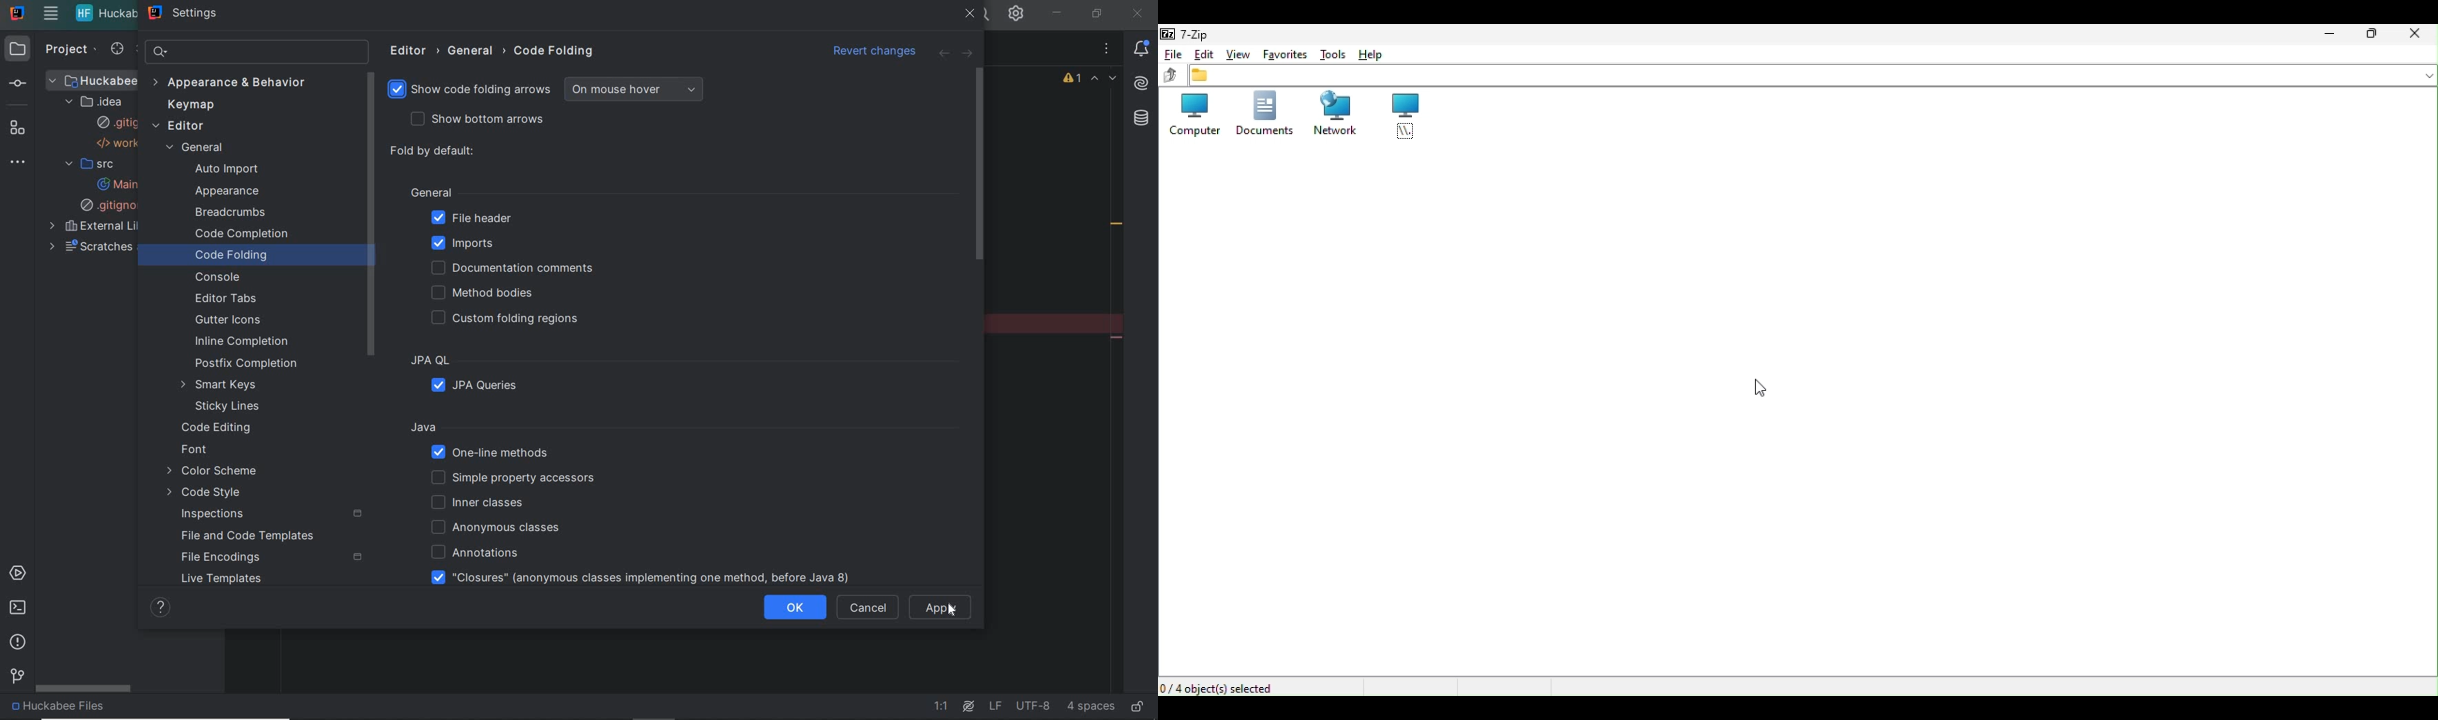  What do you see at coordinates (512, 320) in the screenshot?
I see `custom folding regions` at bounding box center [512, 320].